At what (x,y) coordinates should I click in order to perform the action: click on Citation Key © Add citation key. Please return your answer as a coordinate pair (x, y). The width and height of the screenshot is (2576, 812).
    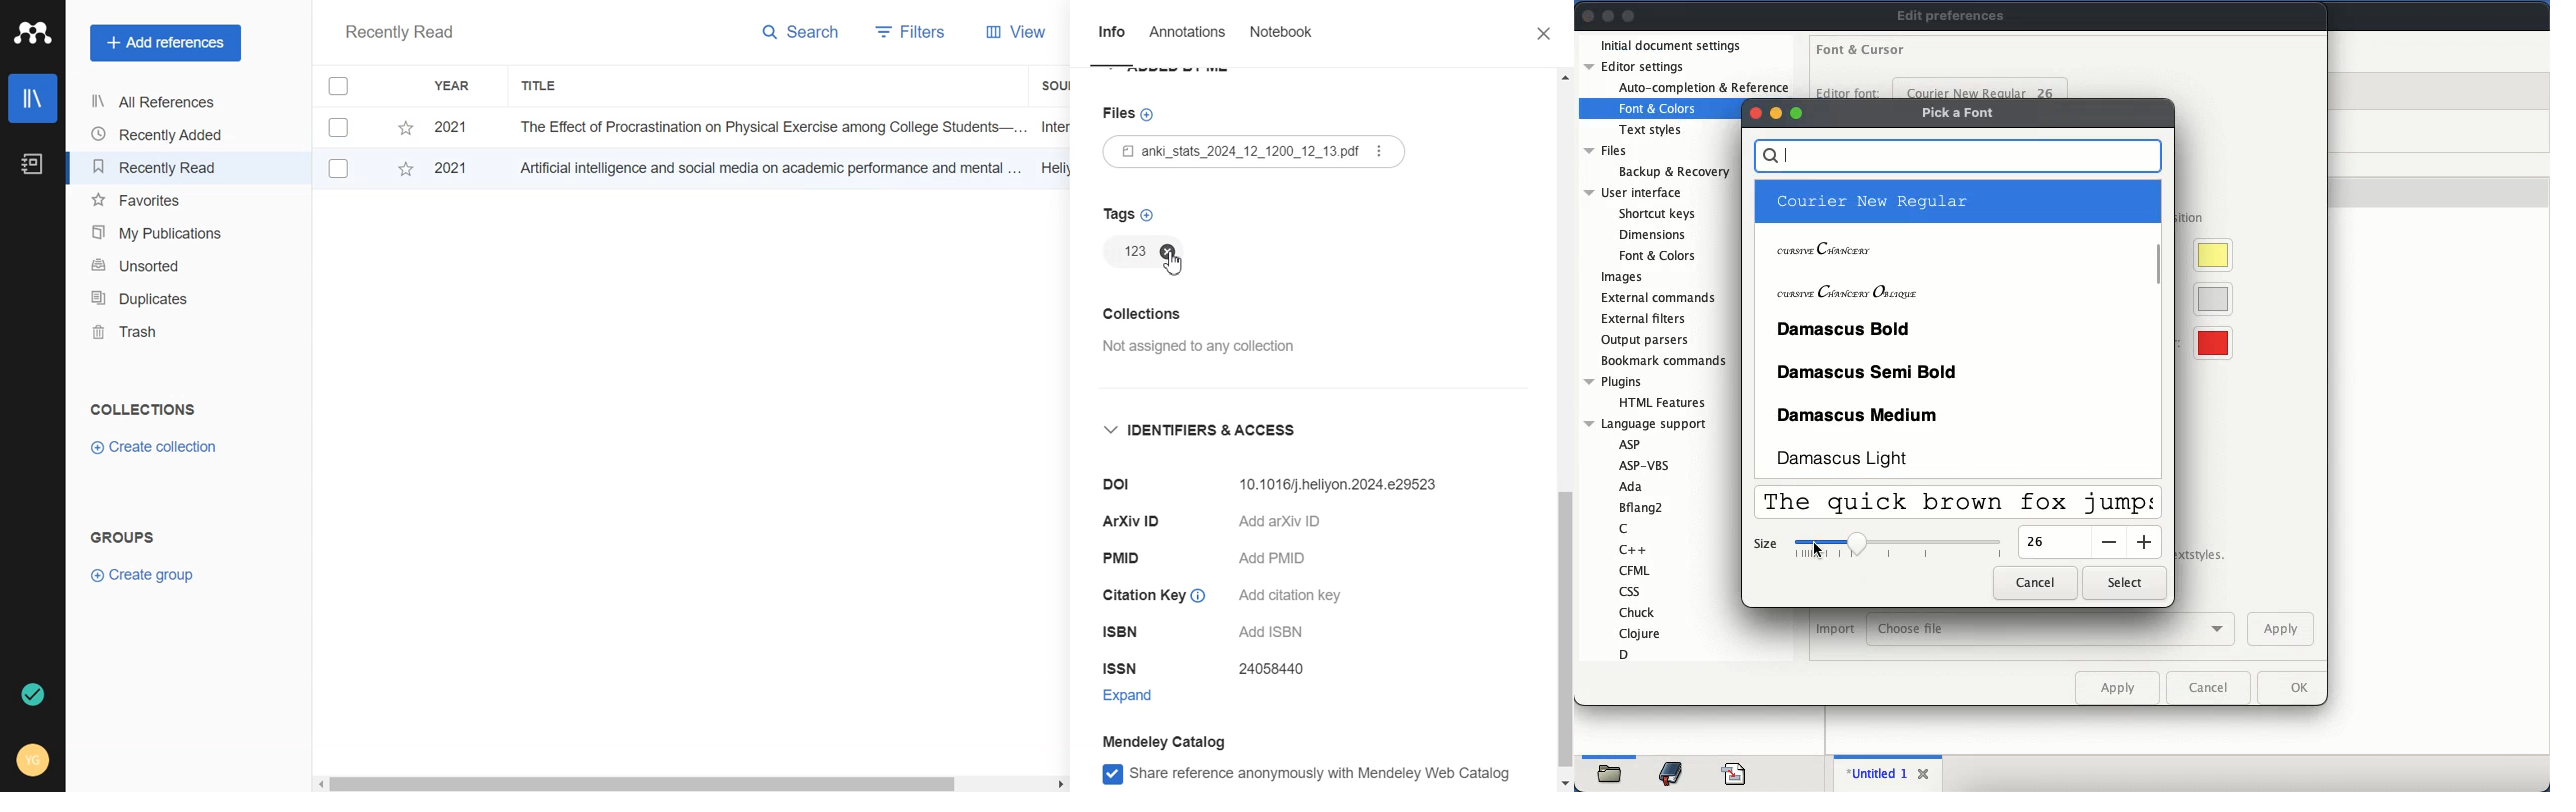
    Looking at the image, I should click on (1229, 599).